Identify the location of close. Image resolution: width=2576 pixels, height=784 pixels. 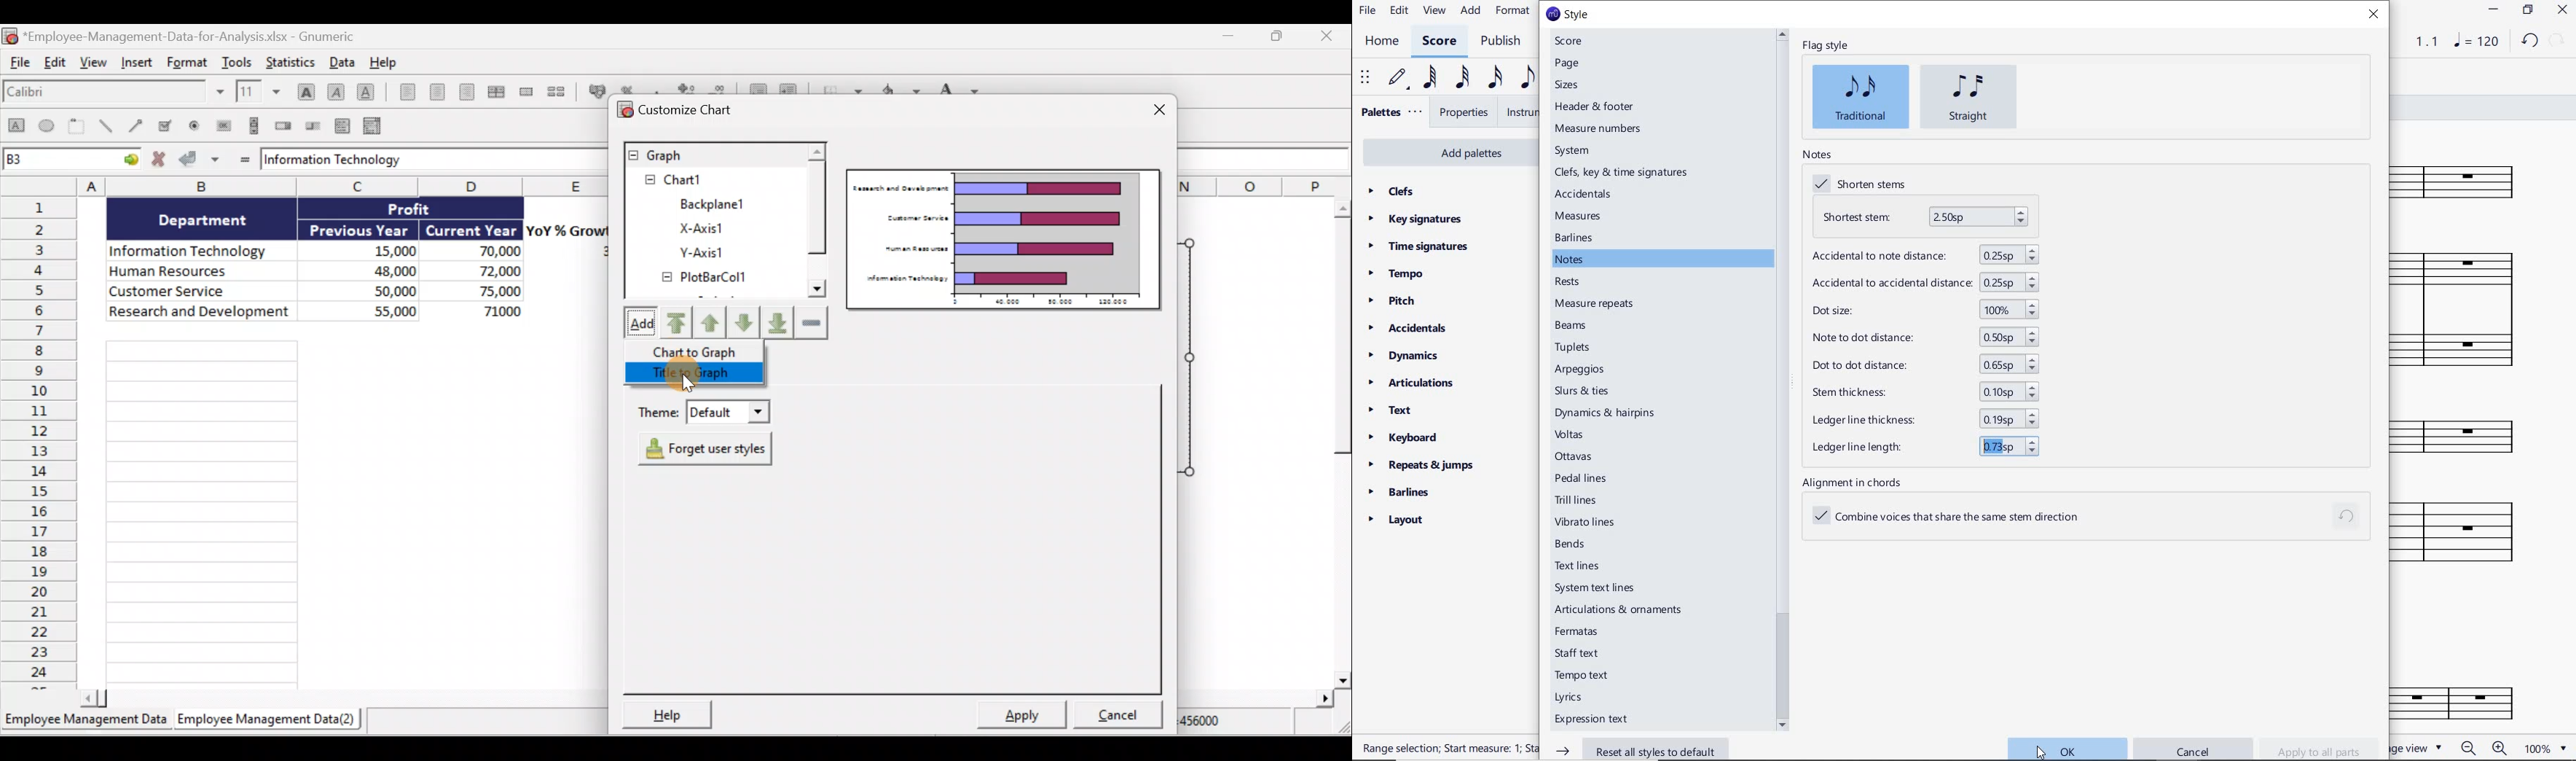
(2373, 15).